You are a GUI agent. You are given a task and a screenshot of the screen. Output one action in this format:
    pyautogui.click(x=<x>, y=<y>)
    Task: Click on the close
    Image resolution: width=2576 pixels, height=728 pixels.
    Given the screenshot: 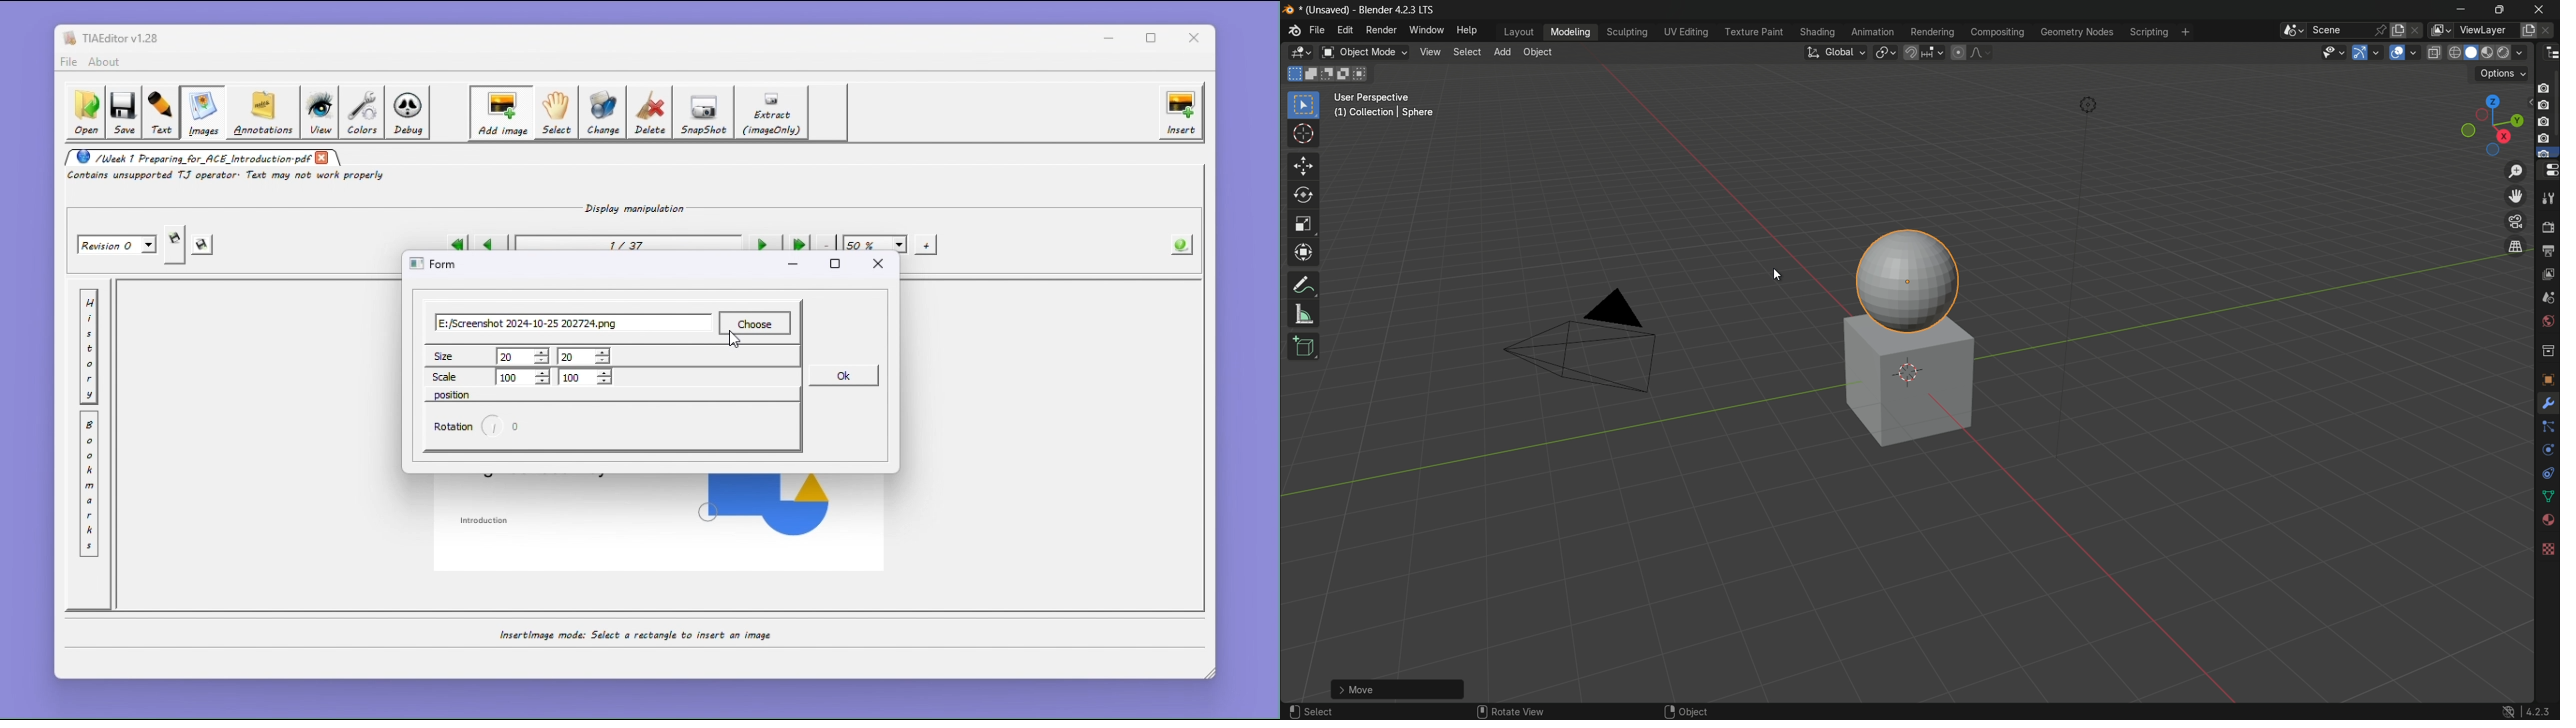 What is the action you would take?
    pyautogui.click(x=878, y=264)
    